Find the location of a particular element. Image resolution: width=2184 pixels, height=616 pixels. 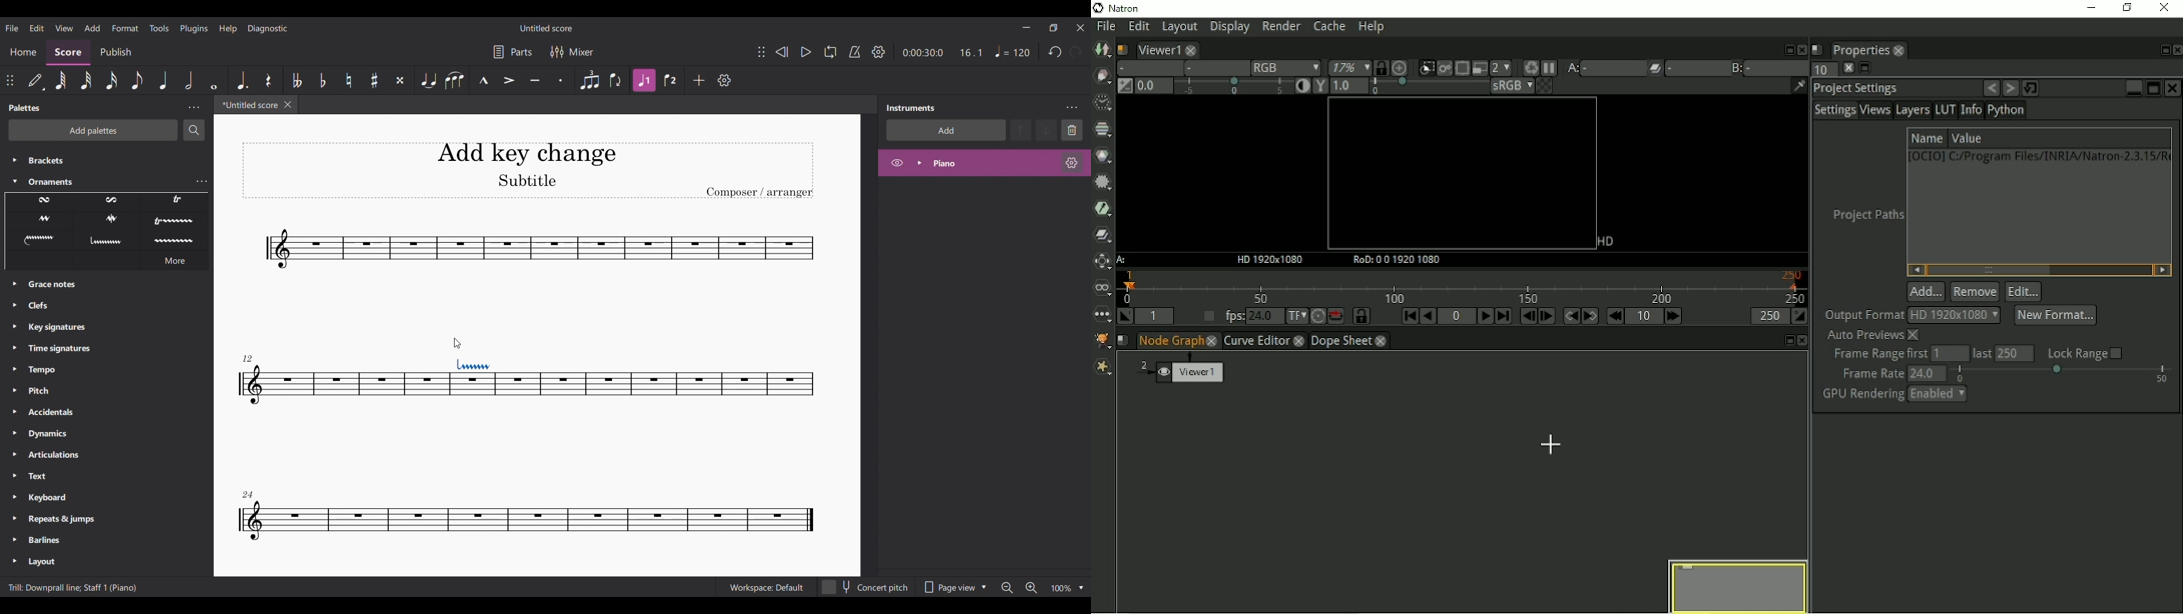

Augmentation dot is located at coordinates (242, 80).